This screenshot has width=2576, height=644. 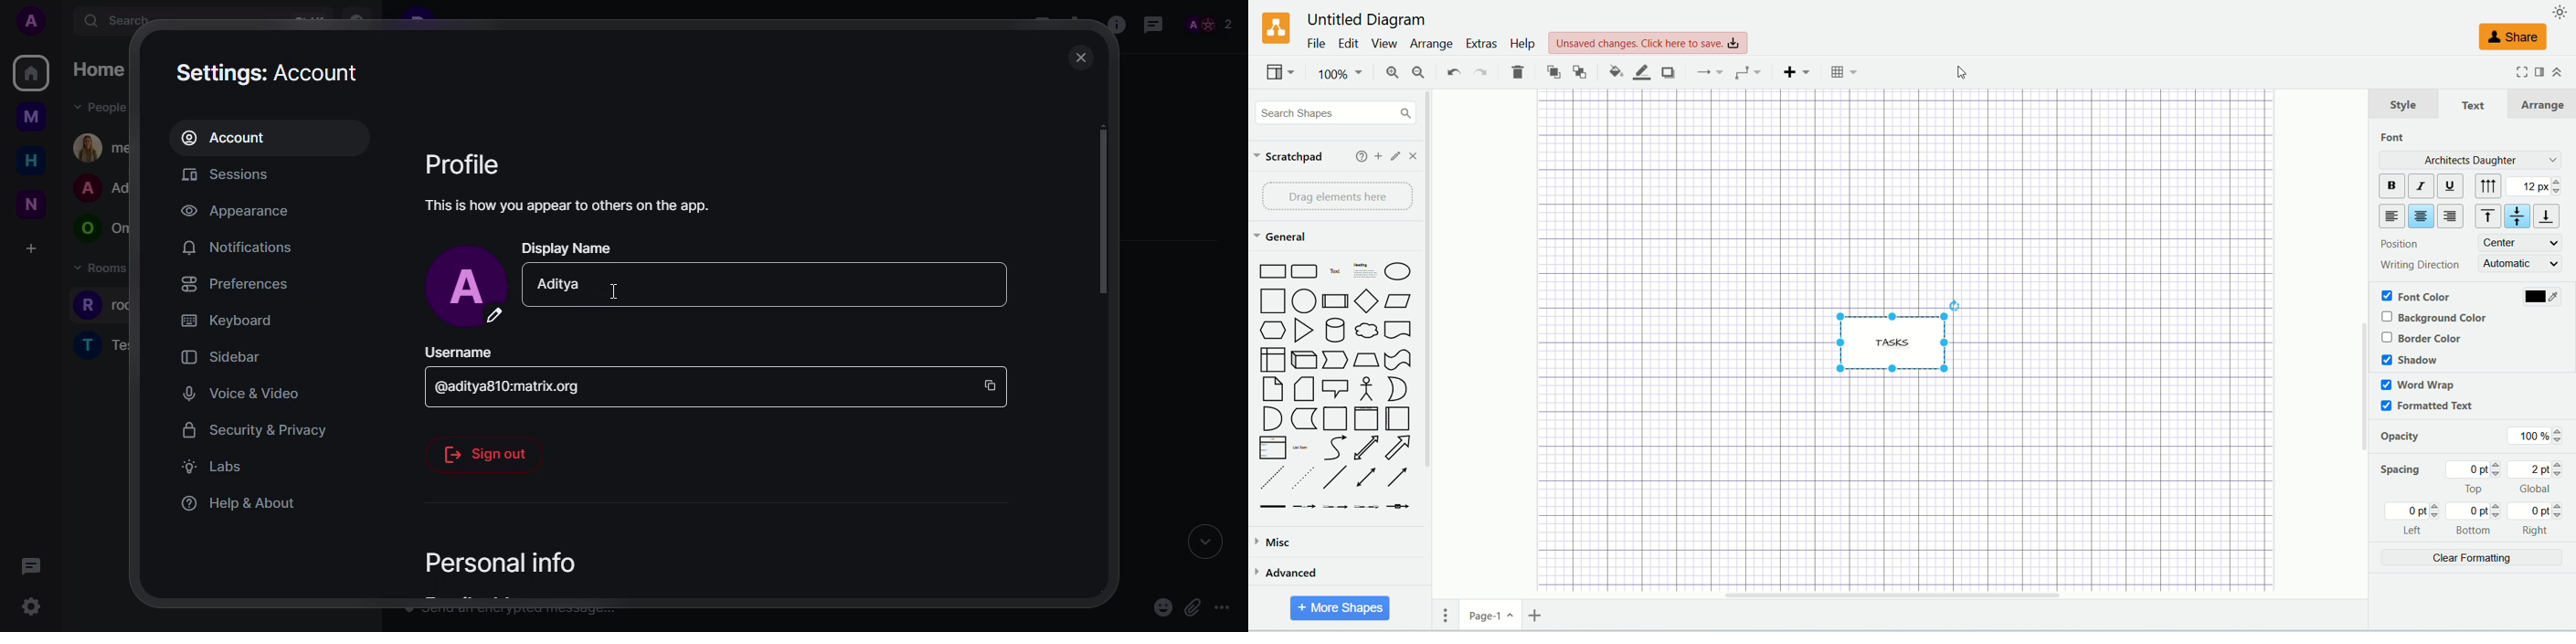 I want to click on people dropdown, so click(x=101, y=106).